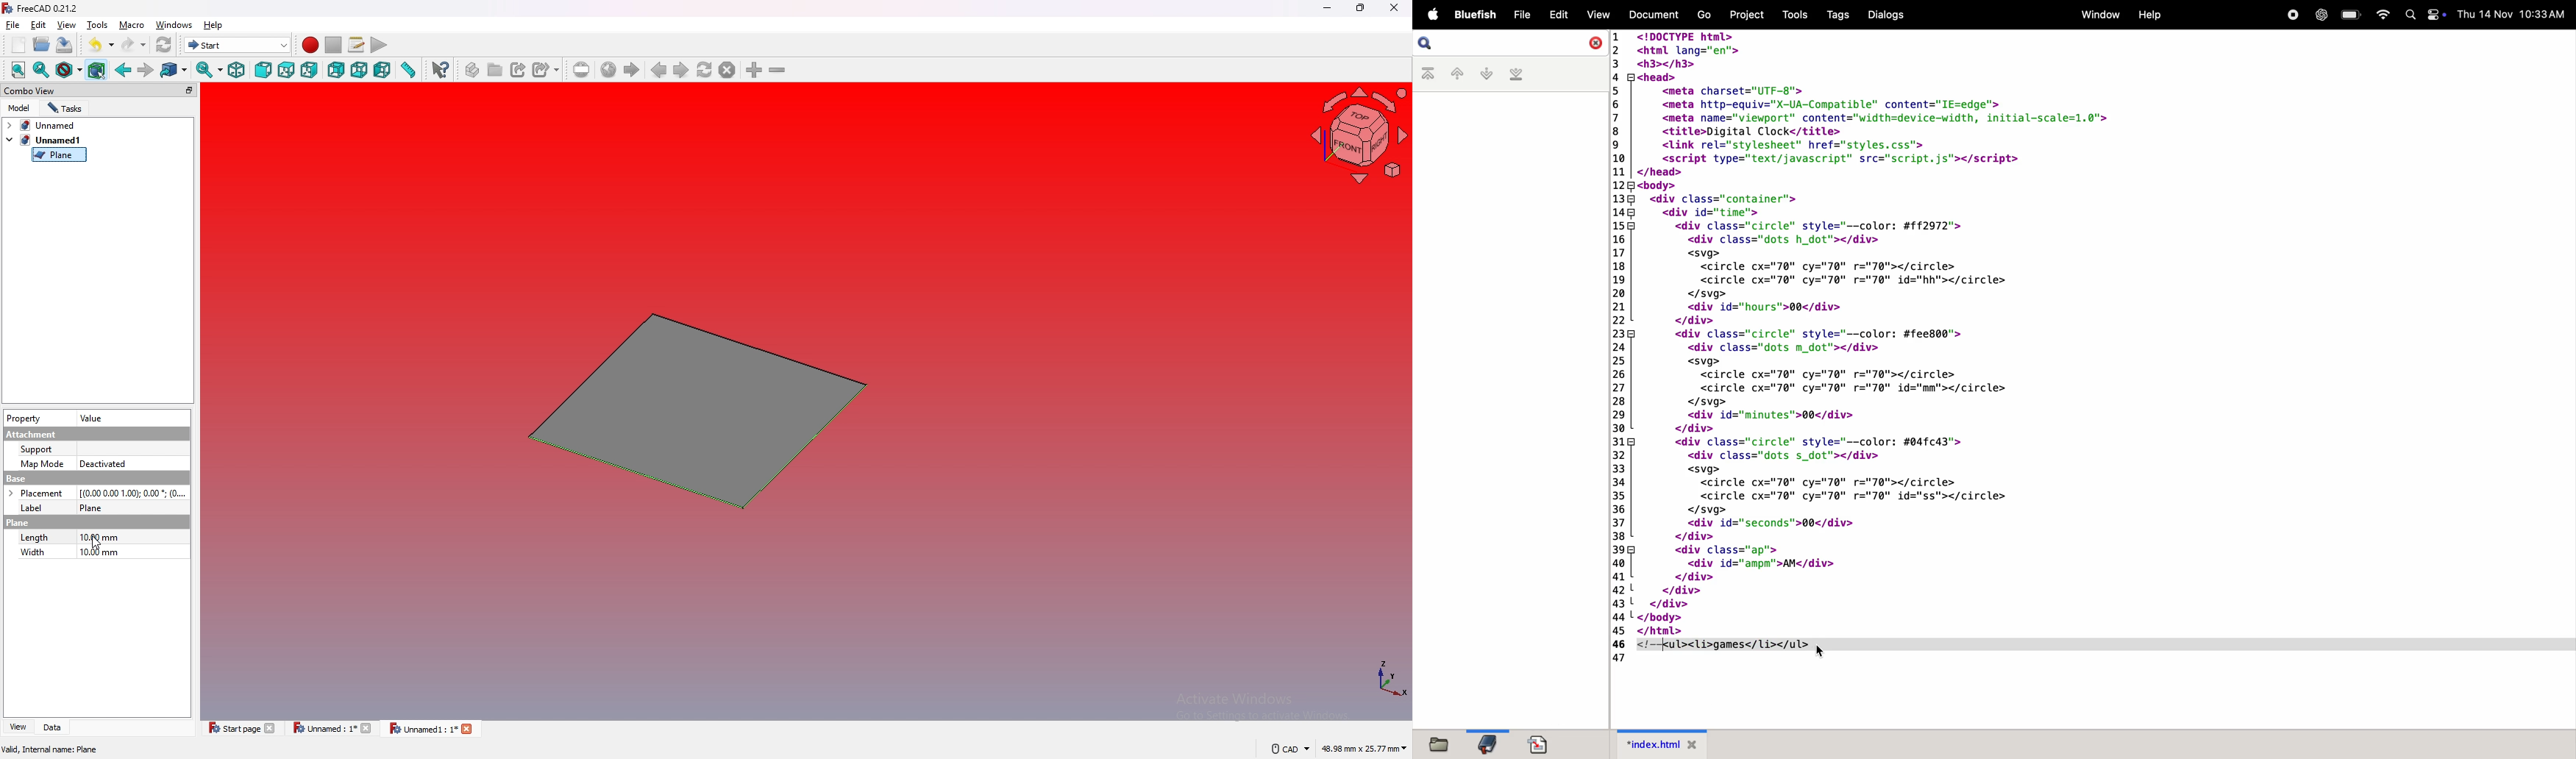  Describe the element at coordinates (42, 465) in the screenshot. I see `Map mode` at that location.